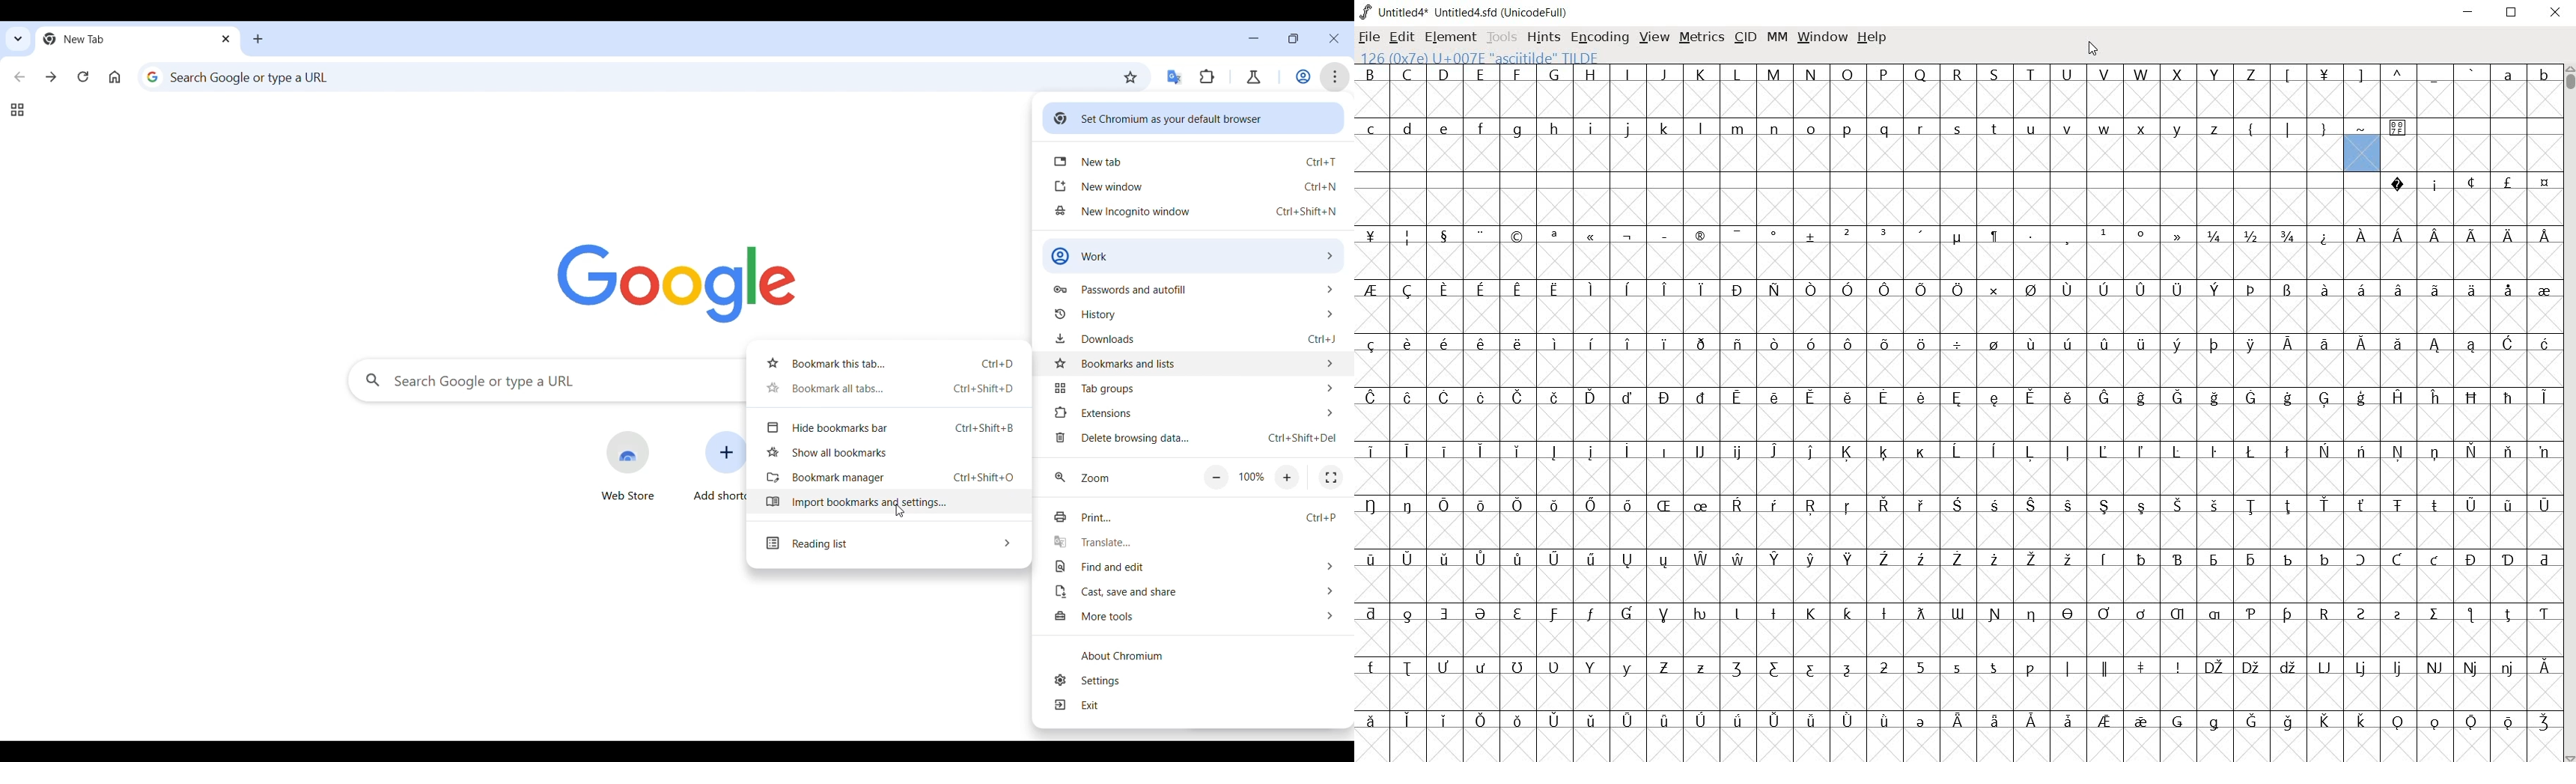 This screenshot has width=2576, height=784. What do you see at coordinates (1194, 118) in the screenshot?
I see `Set Chromium as your default browser` at bounding box center [1194, 118].